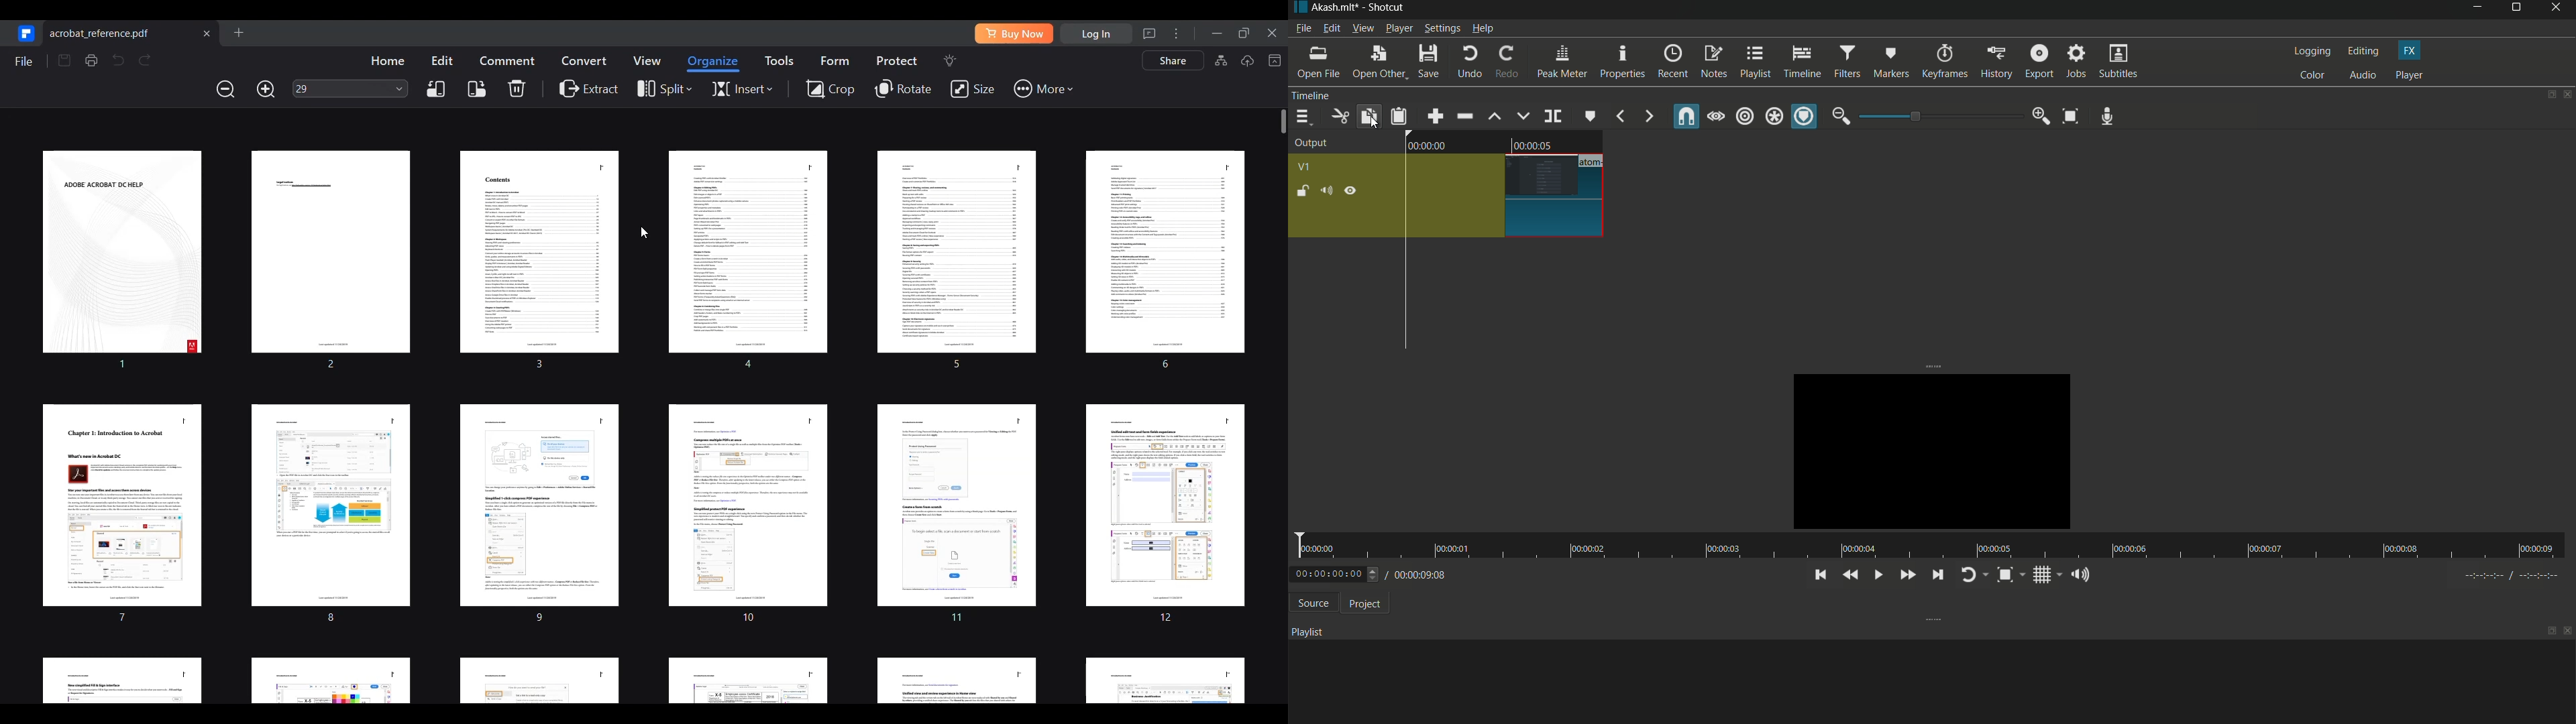  Describe the element at coordinates (1331, 29) in the screenshot. I see `edit menu` at that location.